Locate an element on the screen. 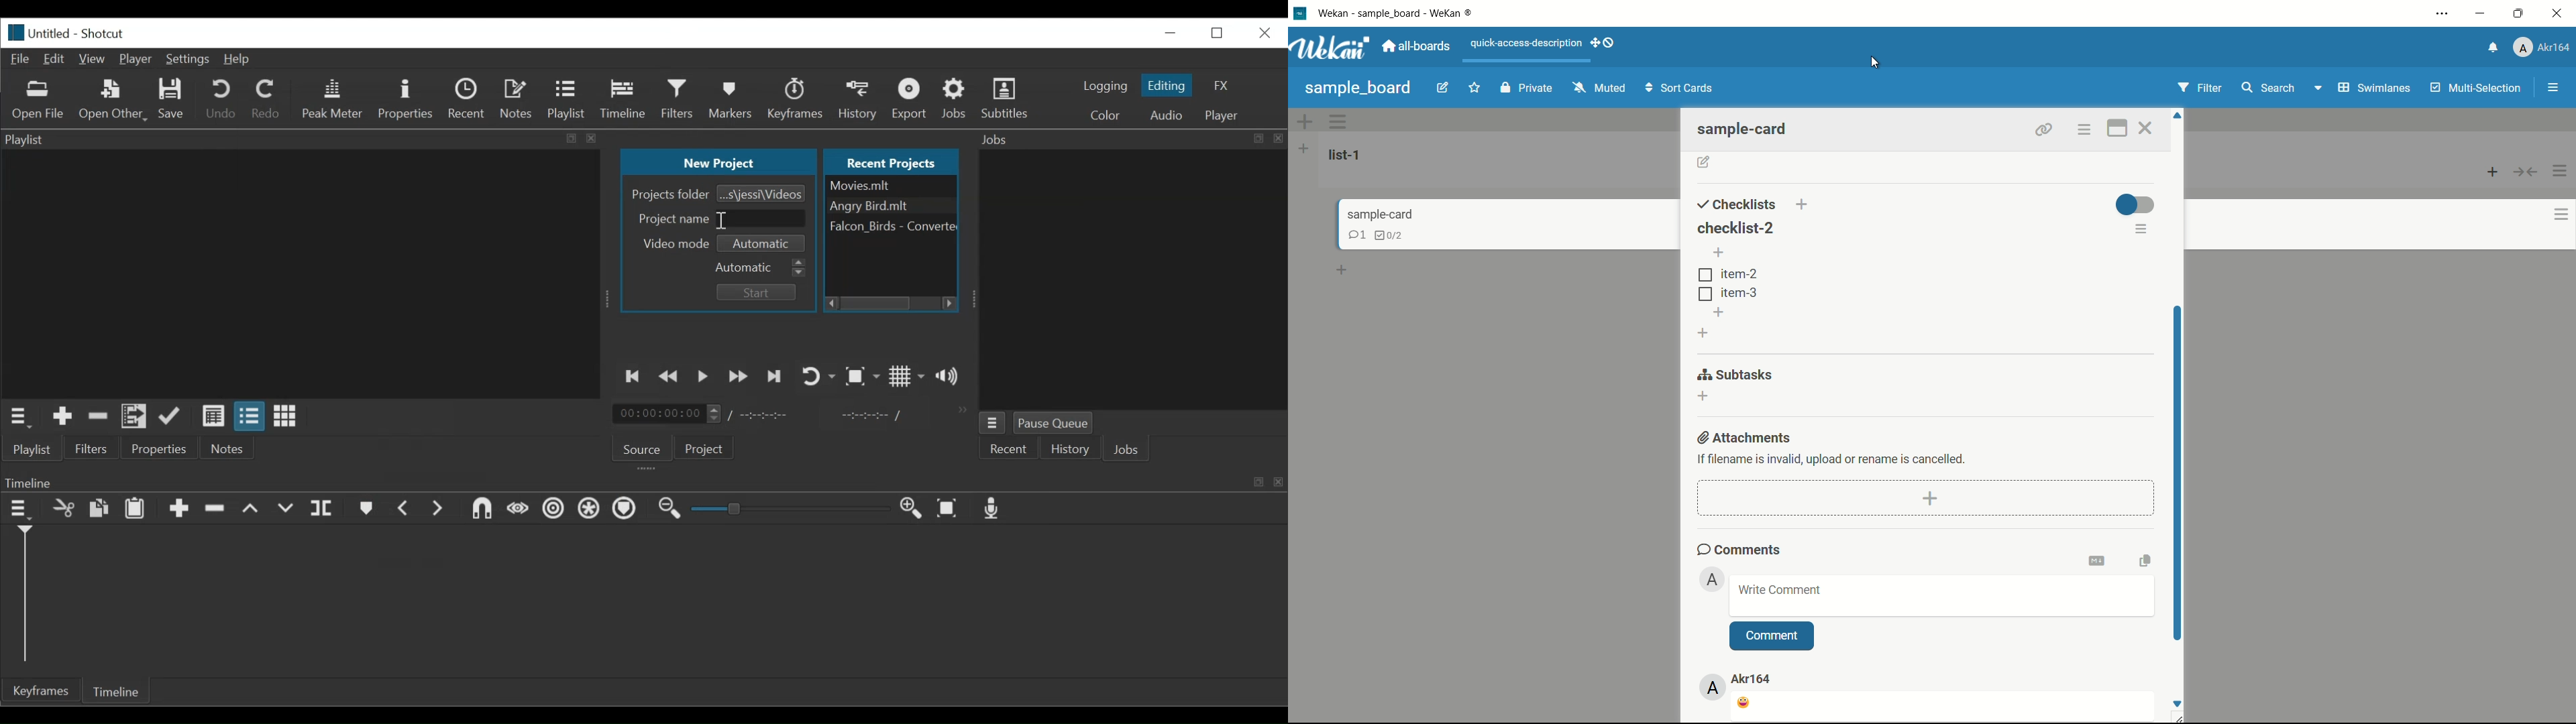  Save is located at coordinates (172, 100).